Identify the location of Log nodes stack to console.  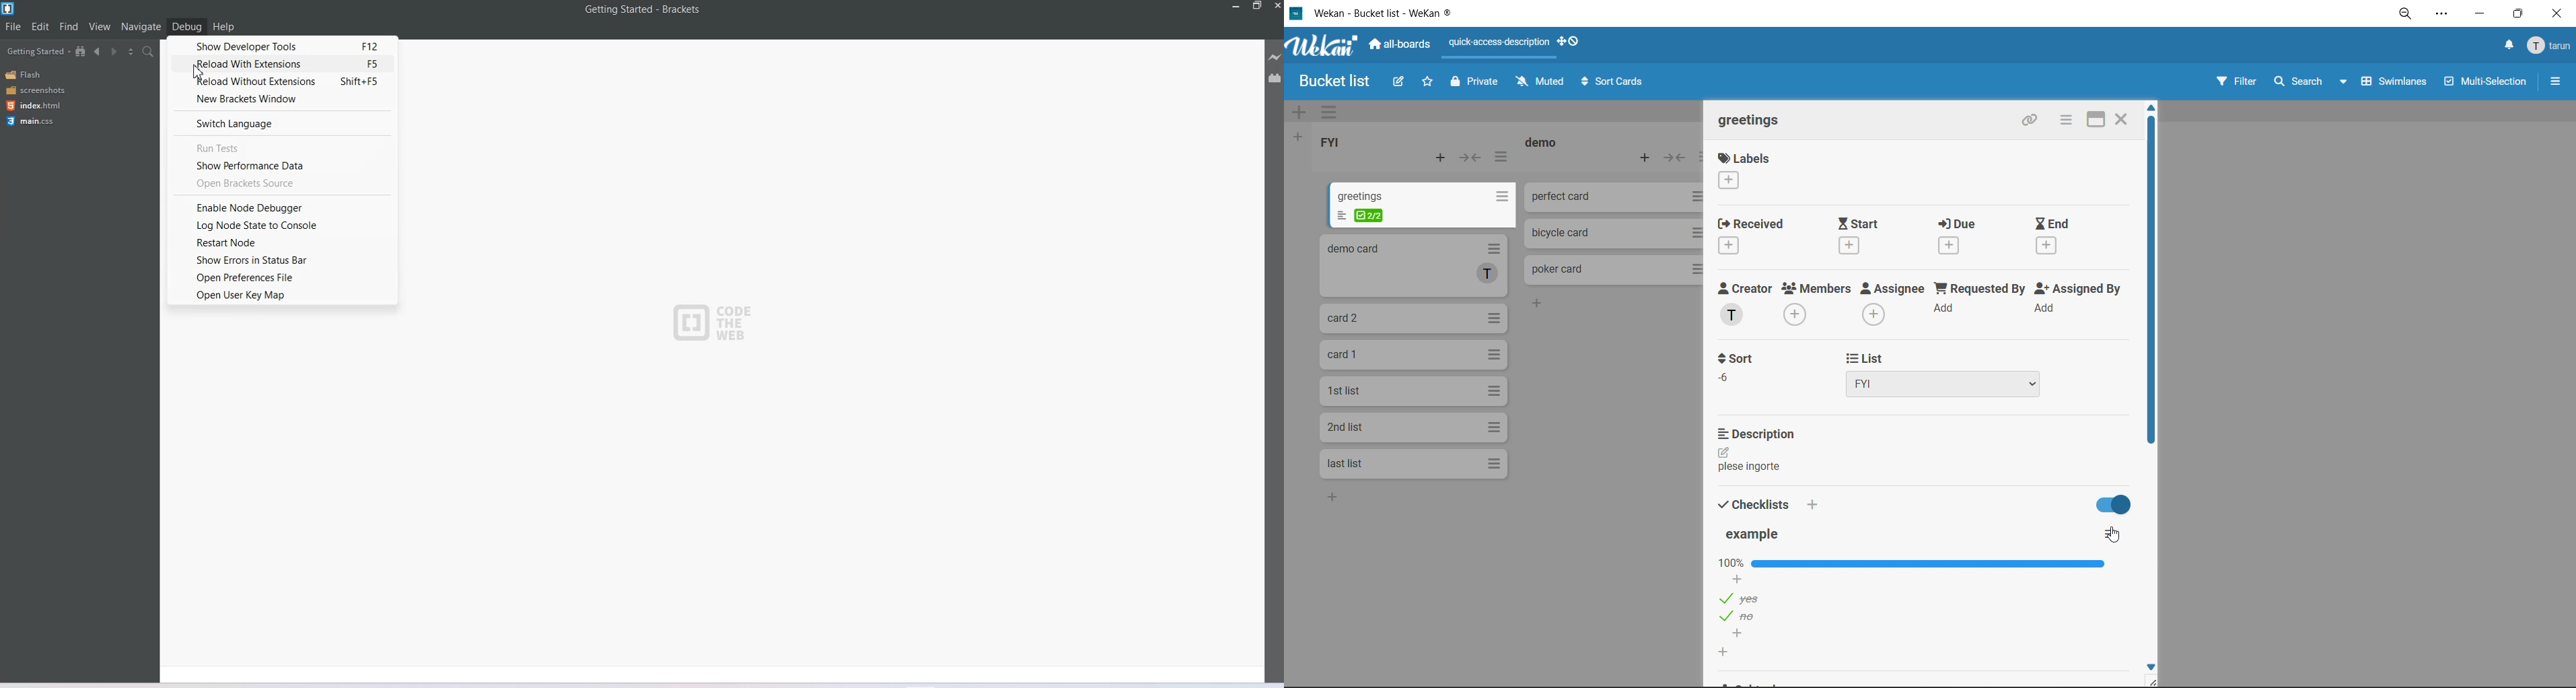
(279, 226).